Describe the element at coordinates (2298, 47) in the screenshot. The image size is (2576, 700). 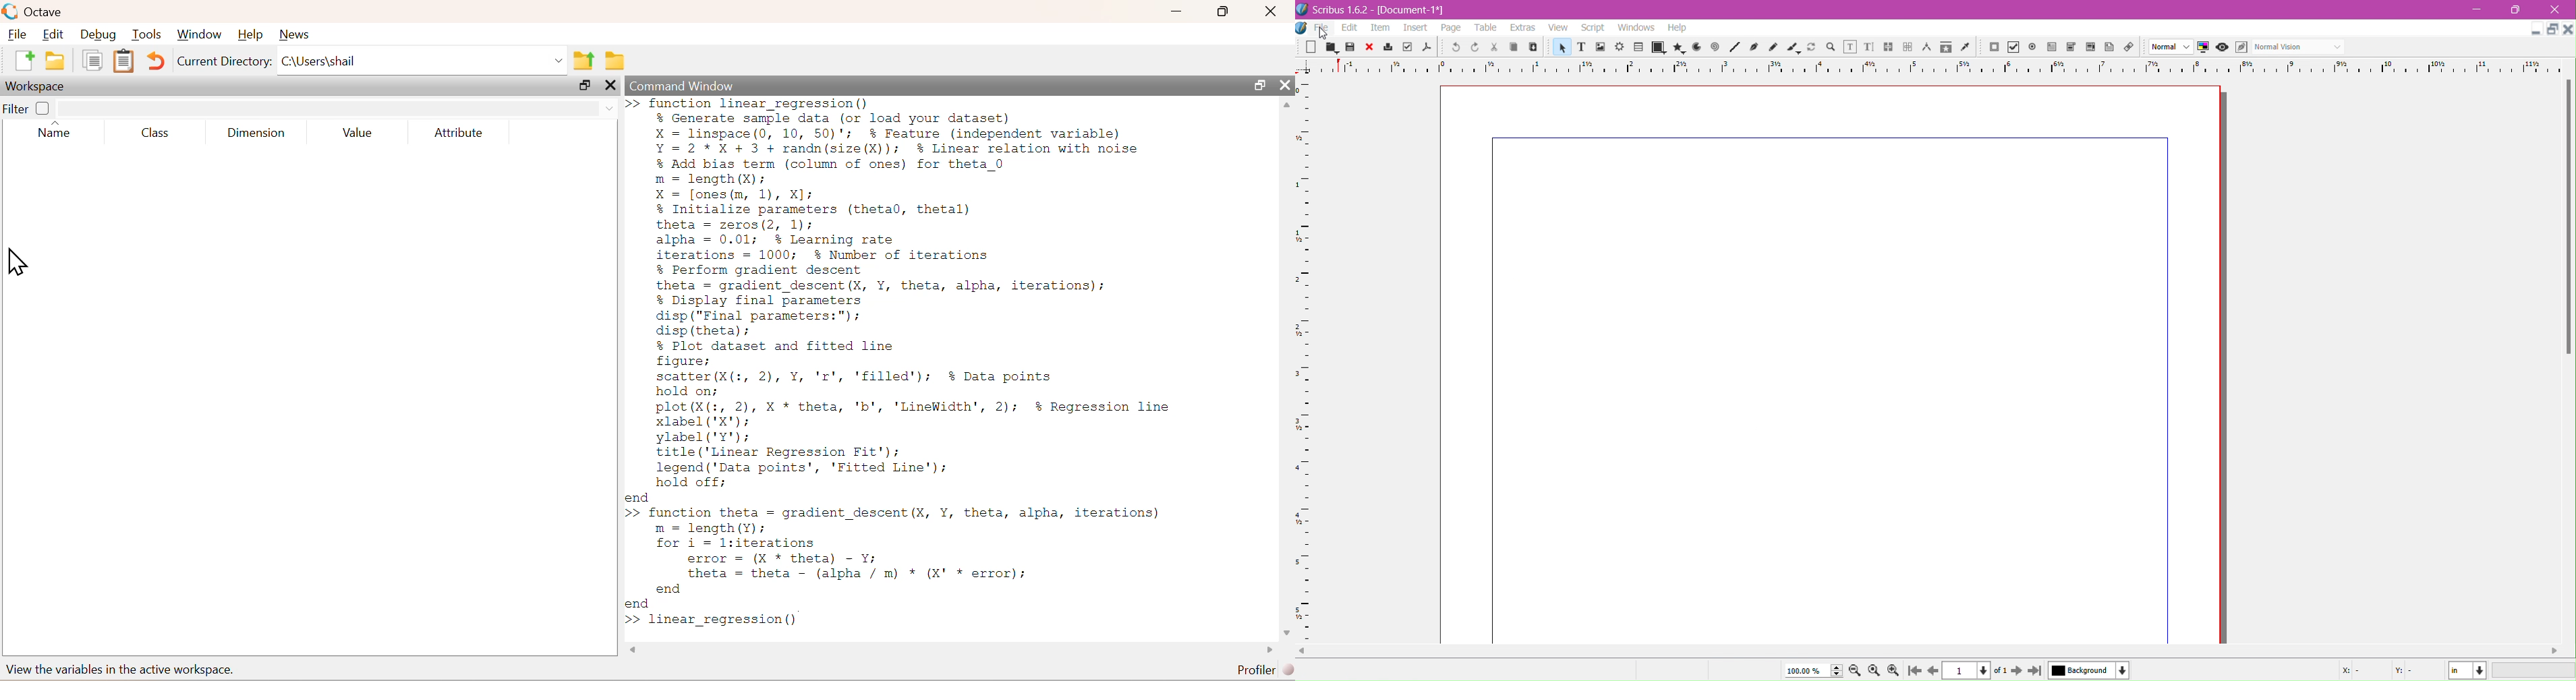
I see `visual appearance of the display` at that location.